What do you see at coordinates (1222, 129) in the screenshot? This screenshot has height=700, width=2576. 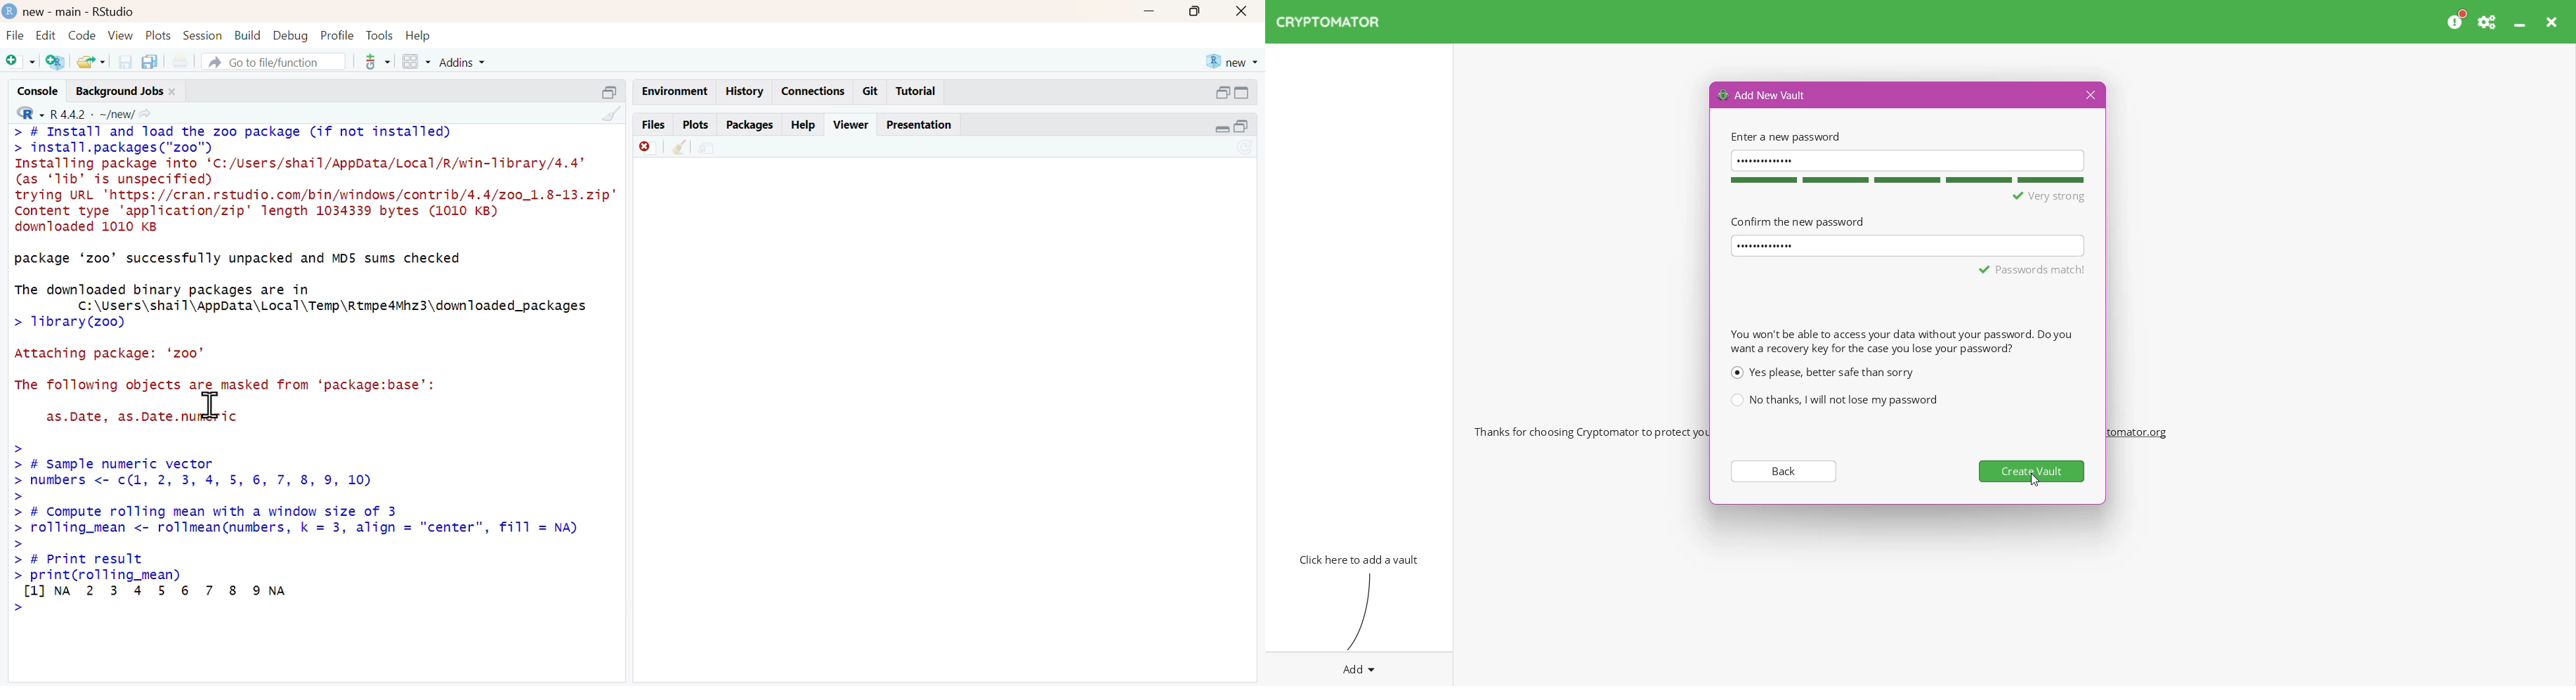 I see `Collapse/expand ` at bounding box center [1222, 129].